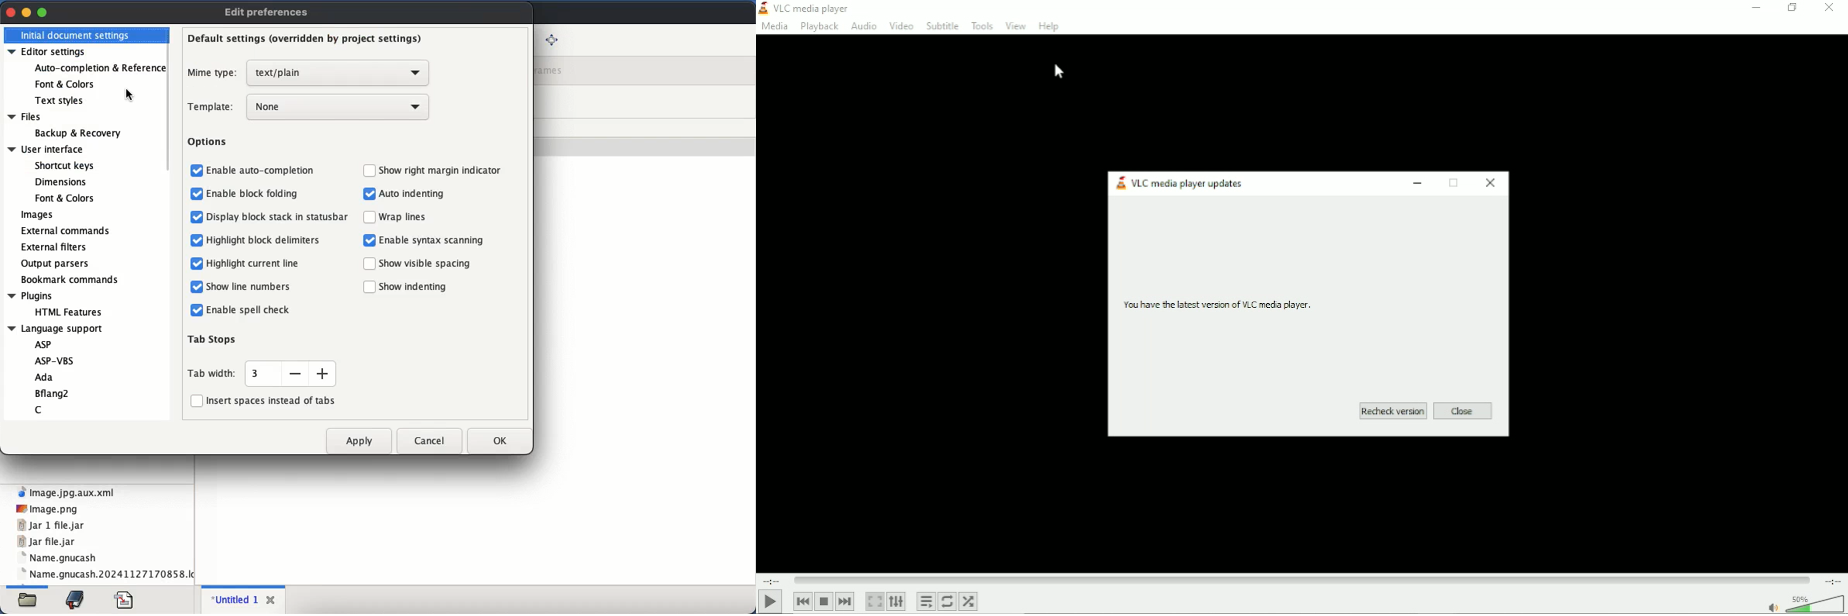 This screenshot has width=1848, height=616. Describe the element at coordinates (78, 34) in the screenshot. I see `initial document settings` at that location.